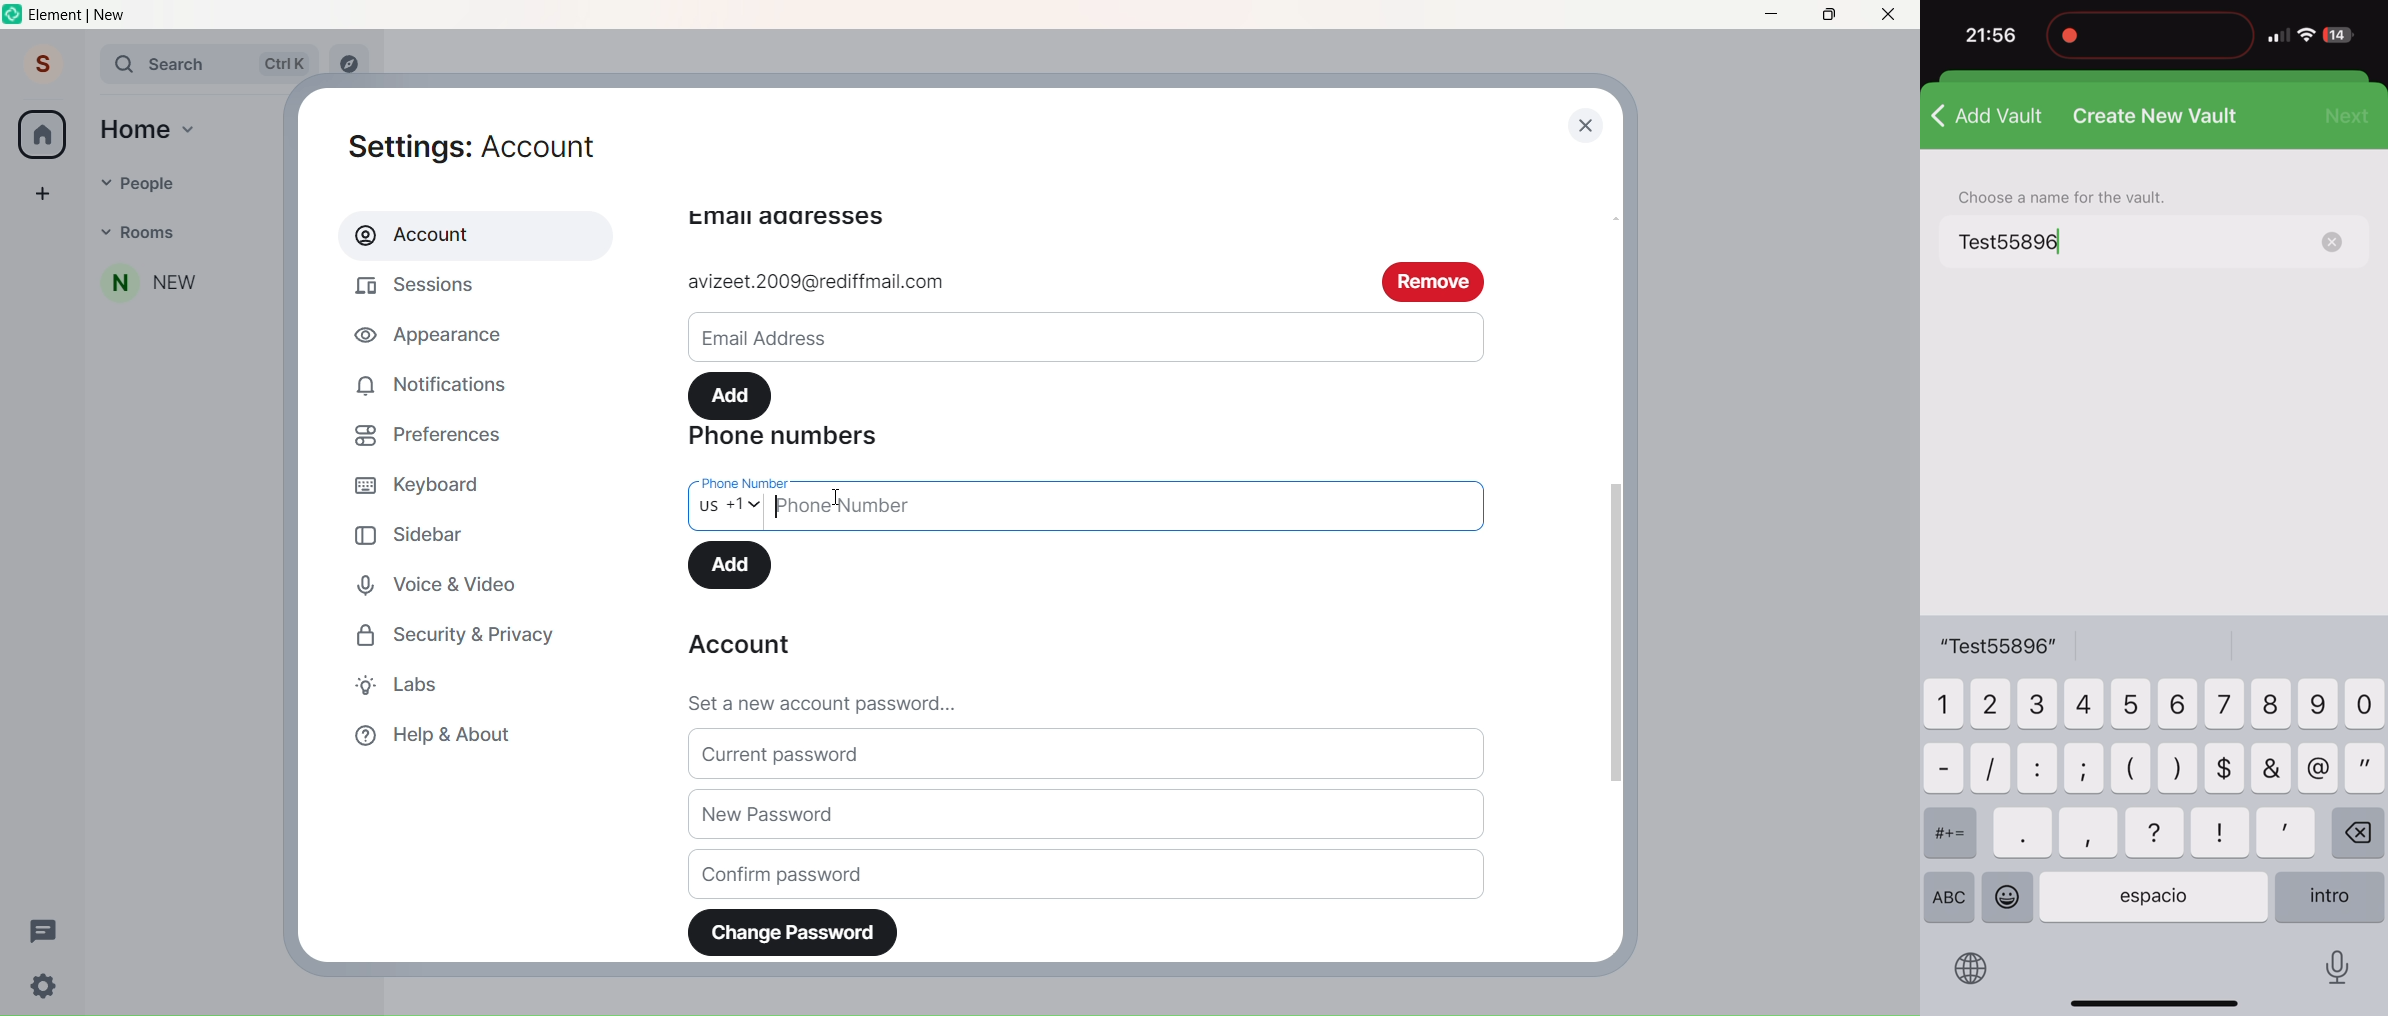 The height and width of the screenshot is (1036, 2408). I want to click on Account, so click(740, 647).